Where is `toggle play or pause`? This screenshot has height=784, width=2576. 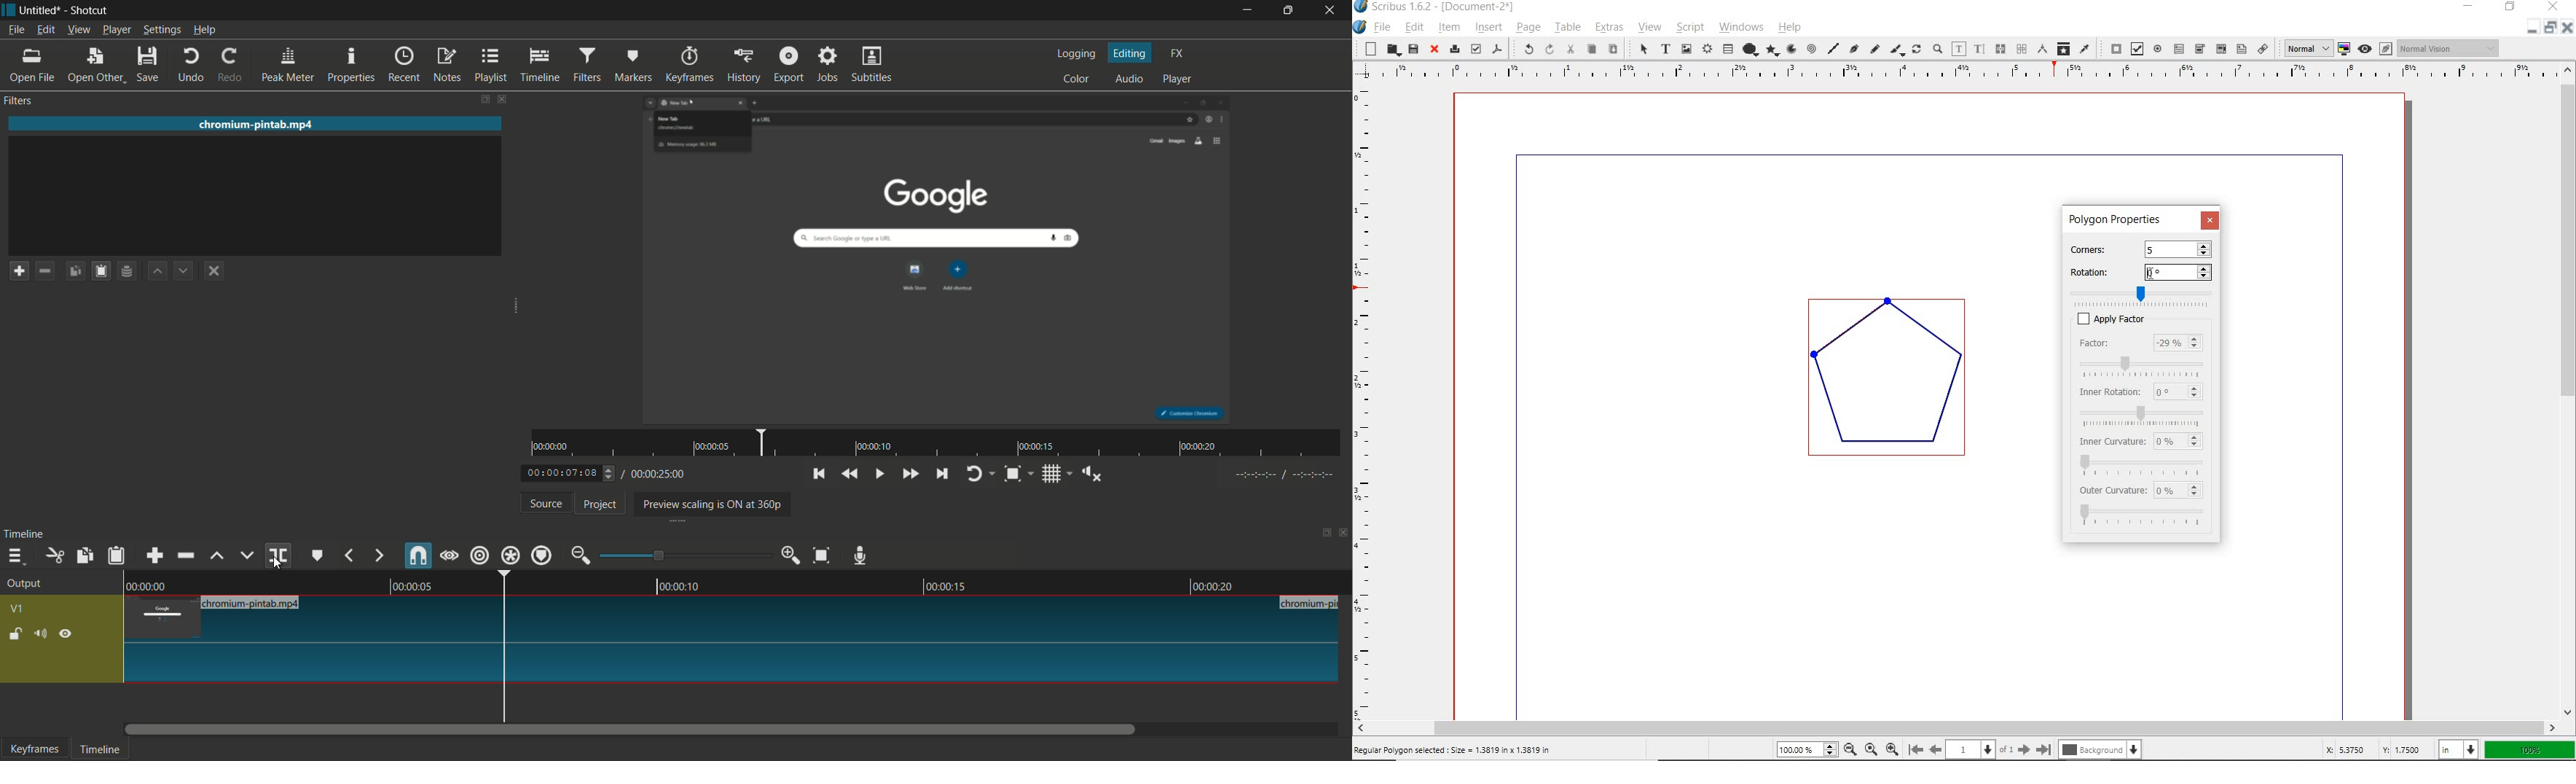 toggle play or pause is located at coordinates (878, 473).